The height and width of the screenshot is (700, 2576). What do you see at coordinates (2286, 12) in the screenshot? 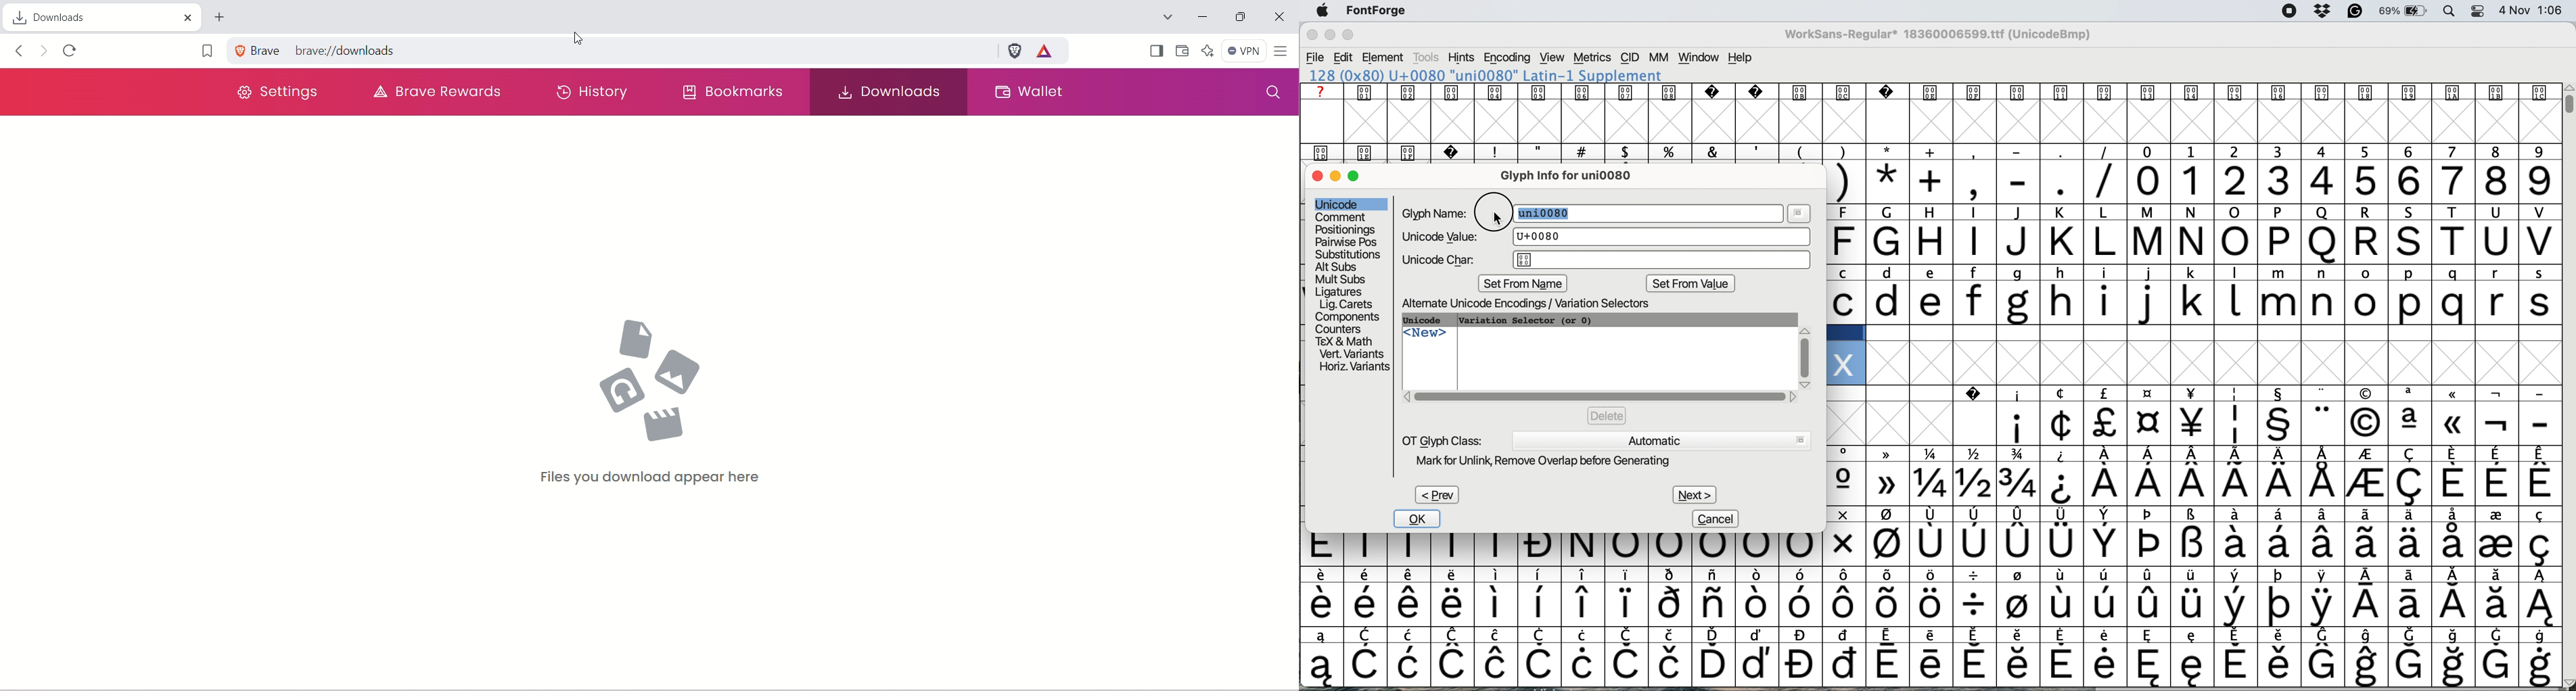
I see `screen recorder` at bounding box center [2286, 12].